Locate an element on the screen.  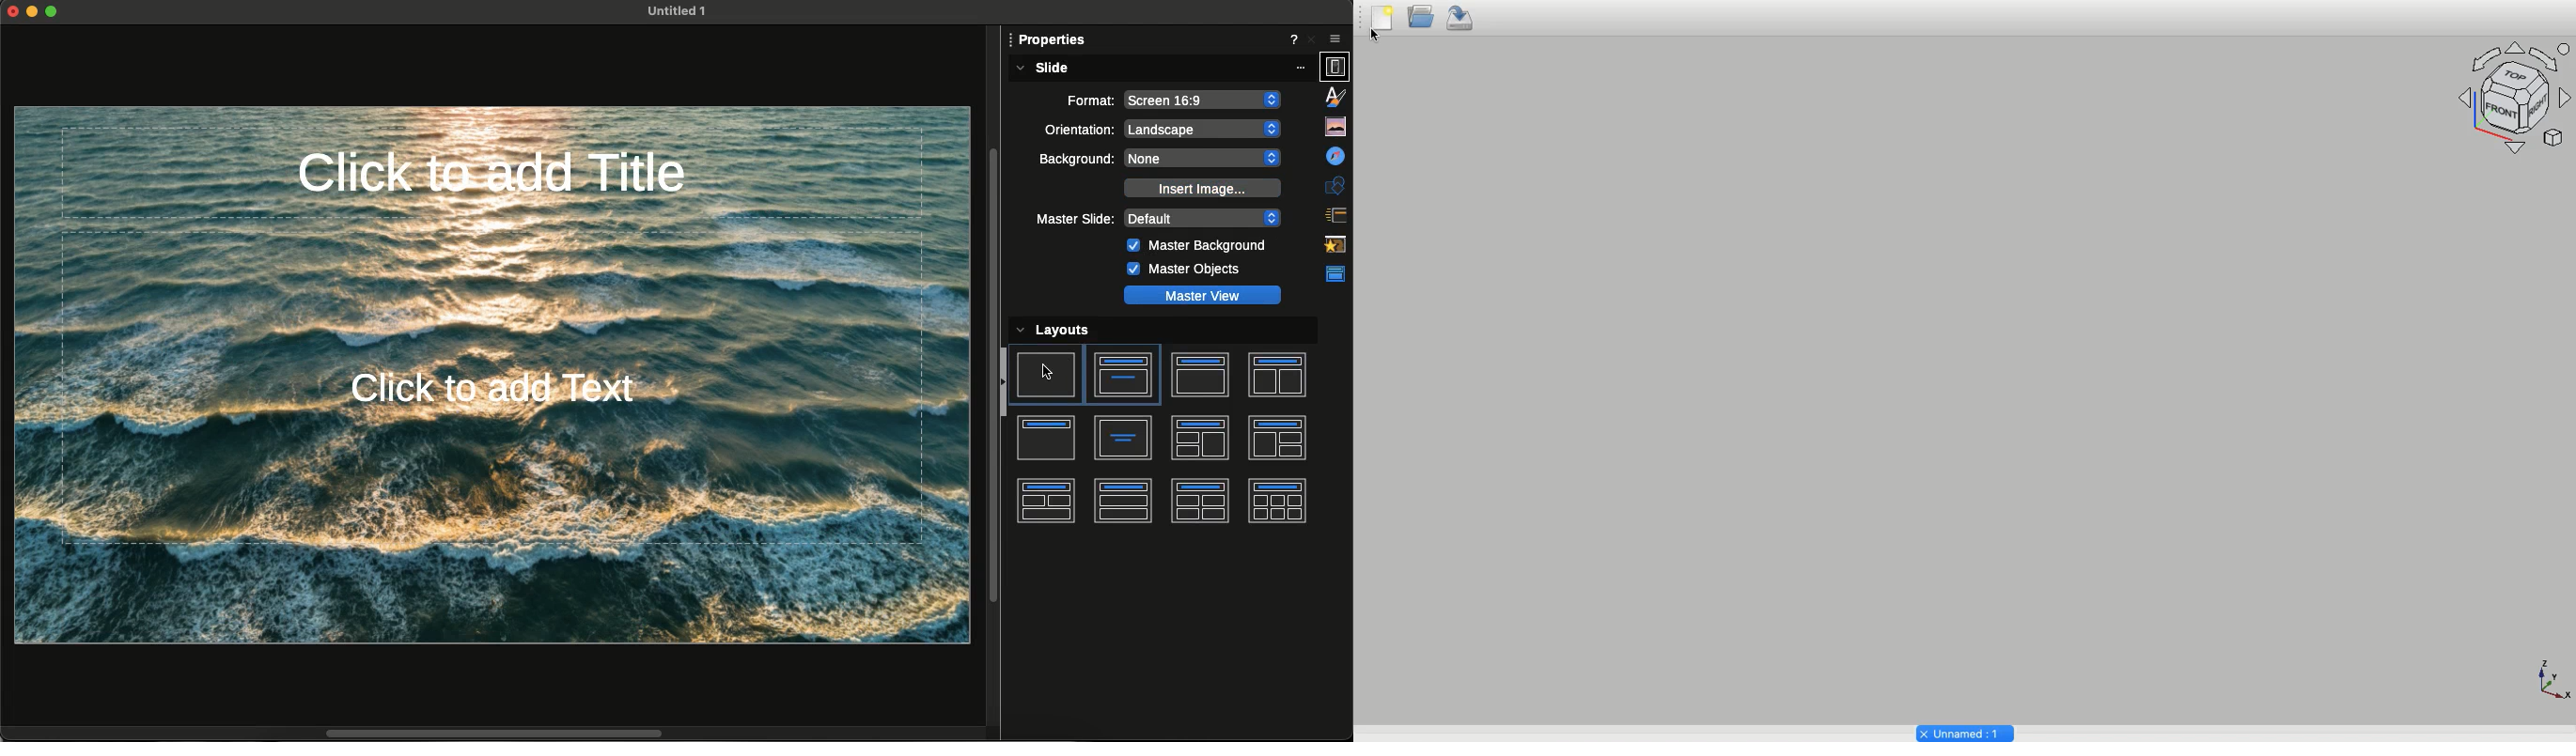
Close is located at coordinates (1313, 40).